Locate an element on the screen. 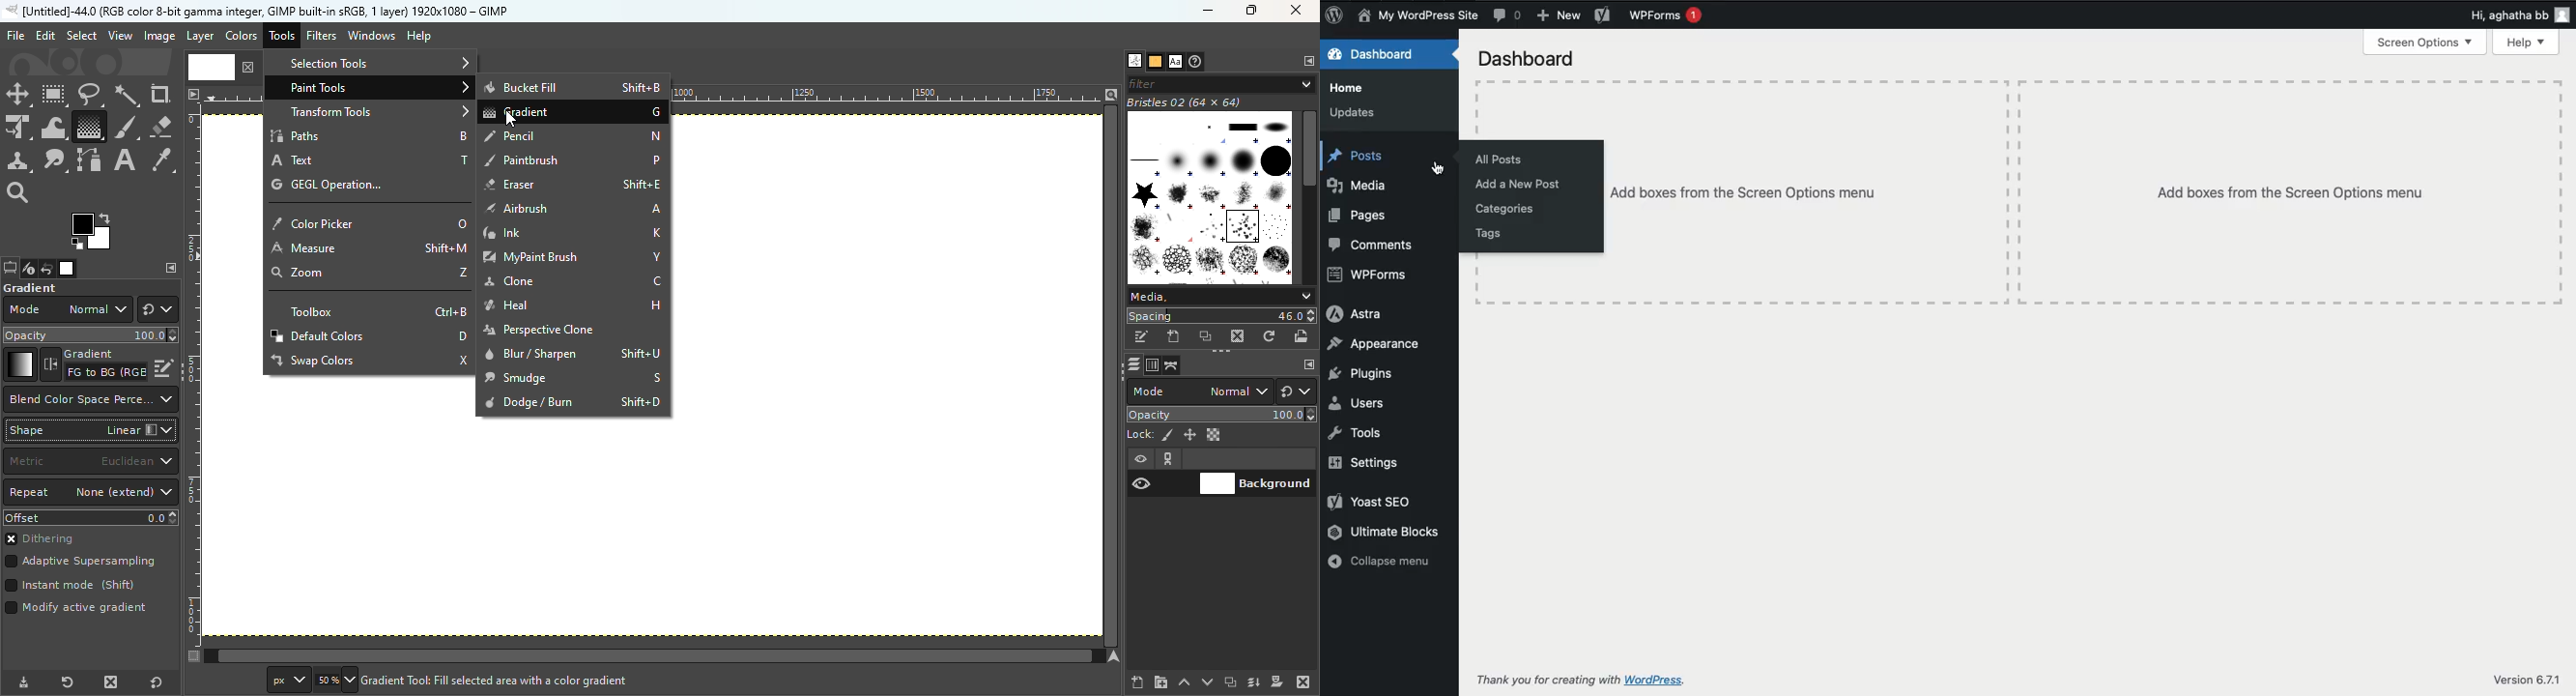 Image resolution: width=2576 pixels, height=700 pixels. Which color space to use when blending RGB gradient segments is located at coordinates (89, 399).